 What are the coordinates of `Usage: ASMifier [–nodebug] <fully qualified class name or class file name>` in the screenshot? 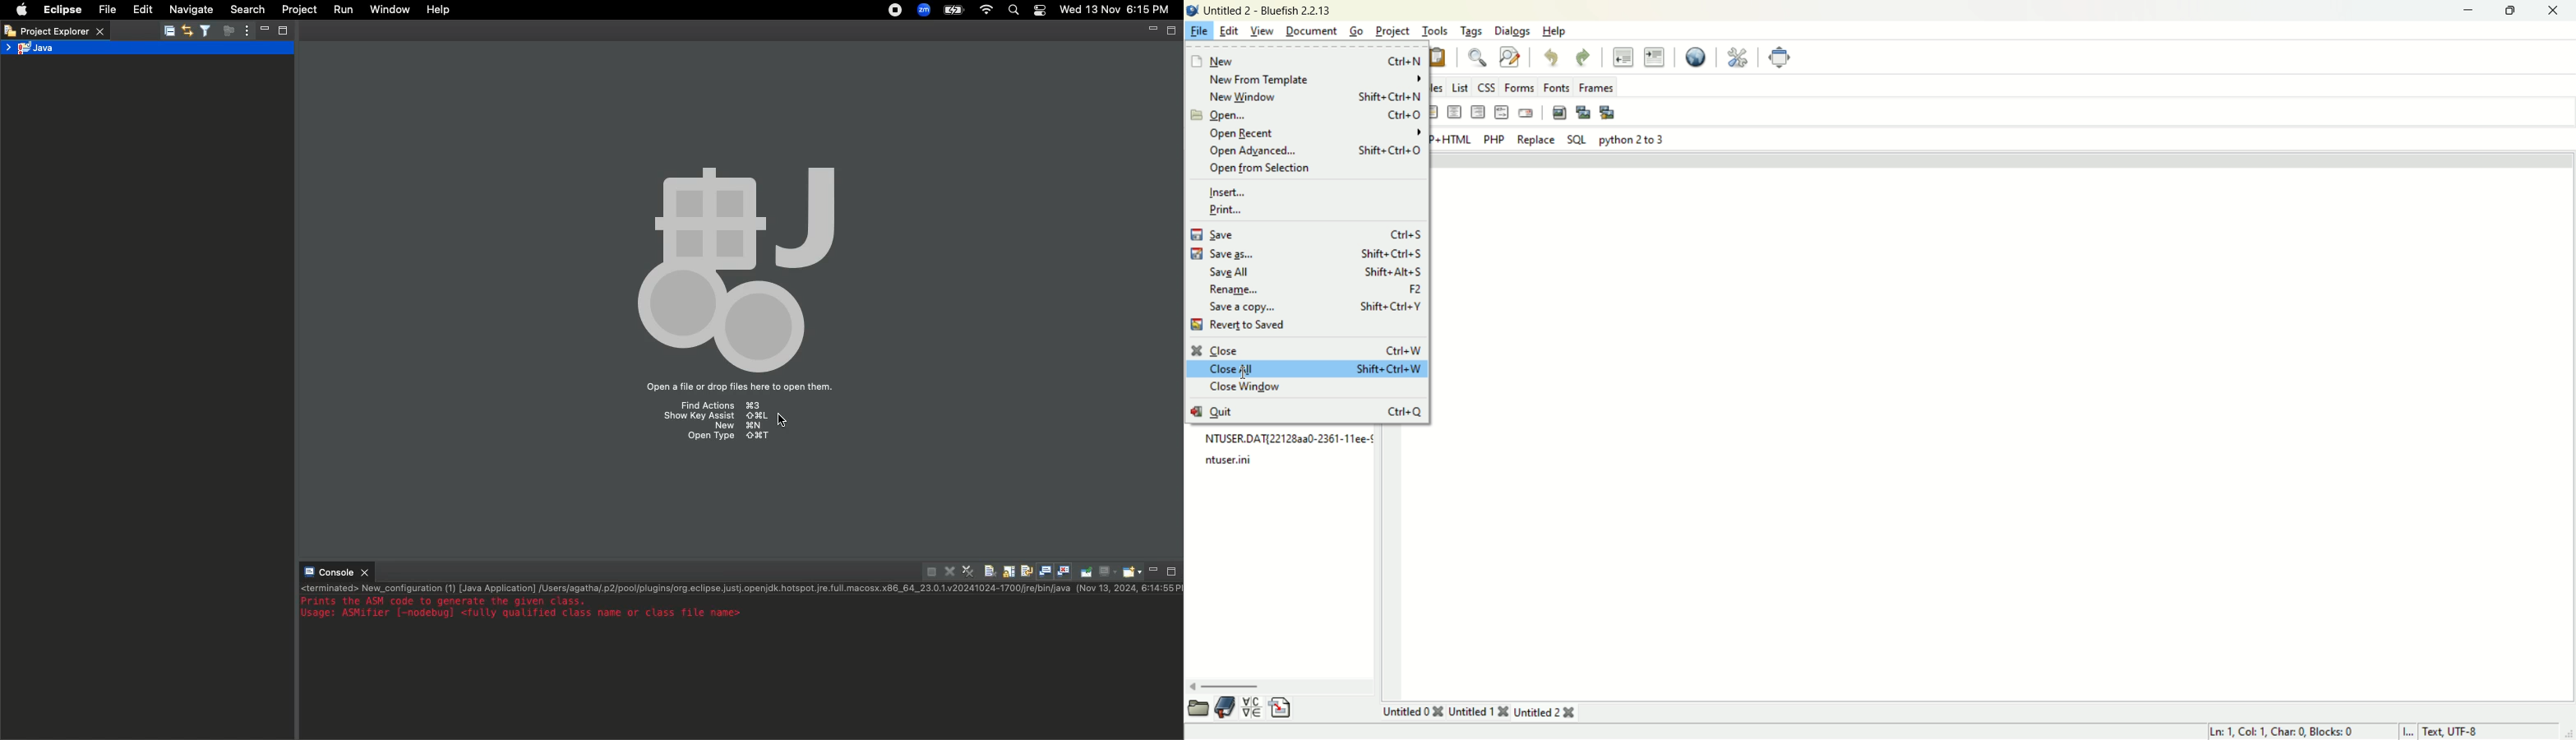 It's located at (524, 615).